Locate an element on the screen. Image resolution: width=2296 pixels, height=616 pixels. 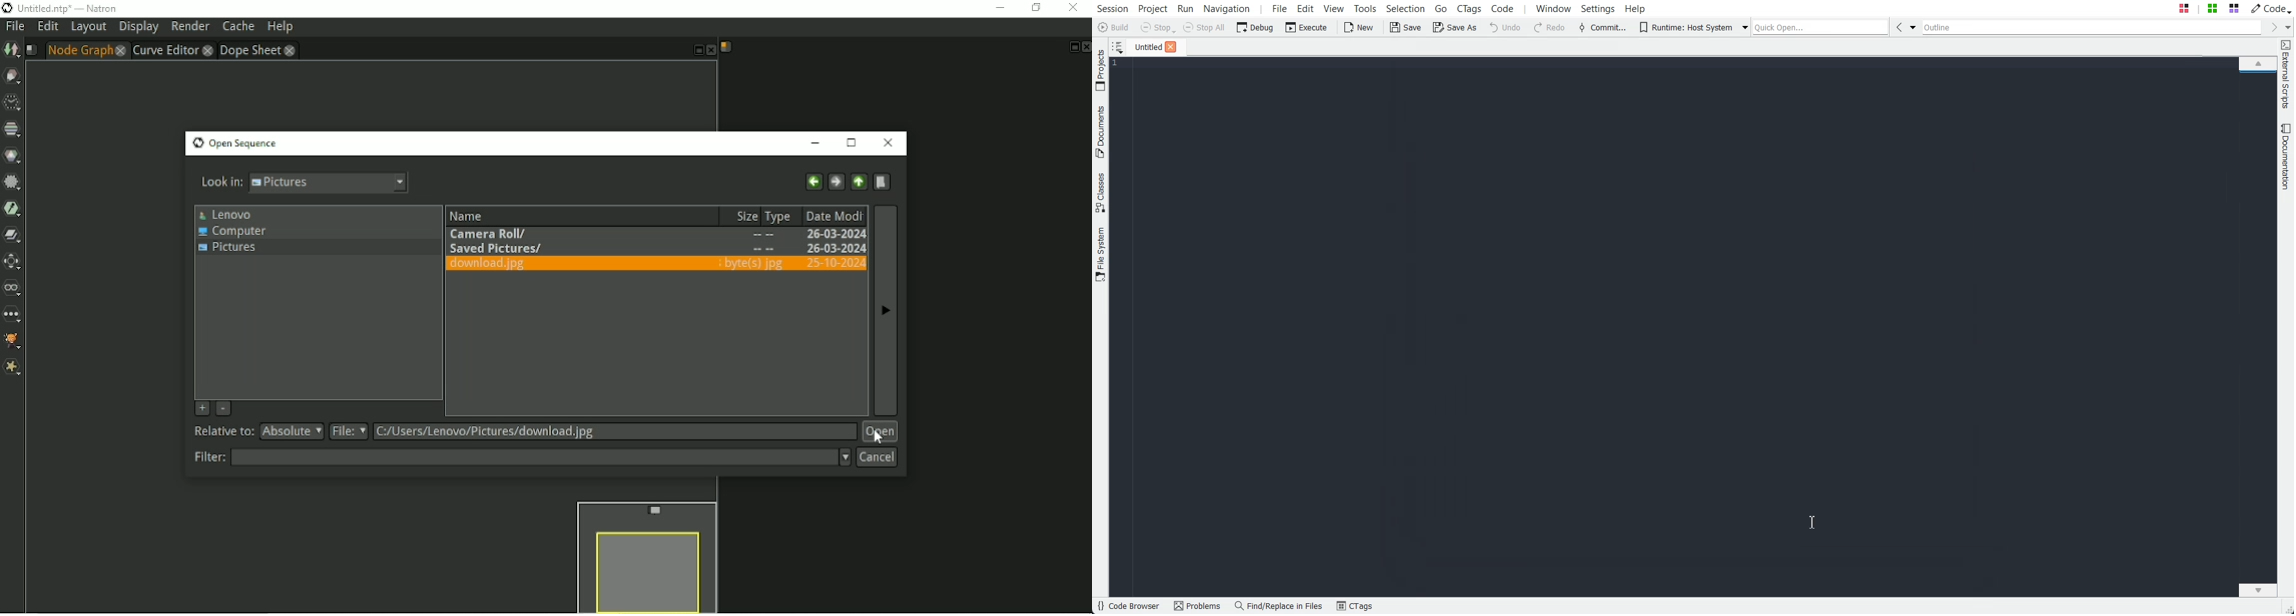
Run is located at coordinates (1184, 8).